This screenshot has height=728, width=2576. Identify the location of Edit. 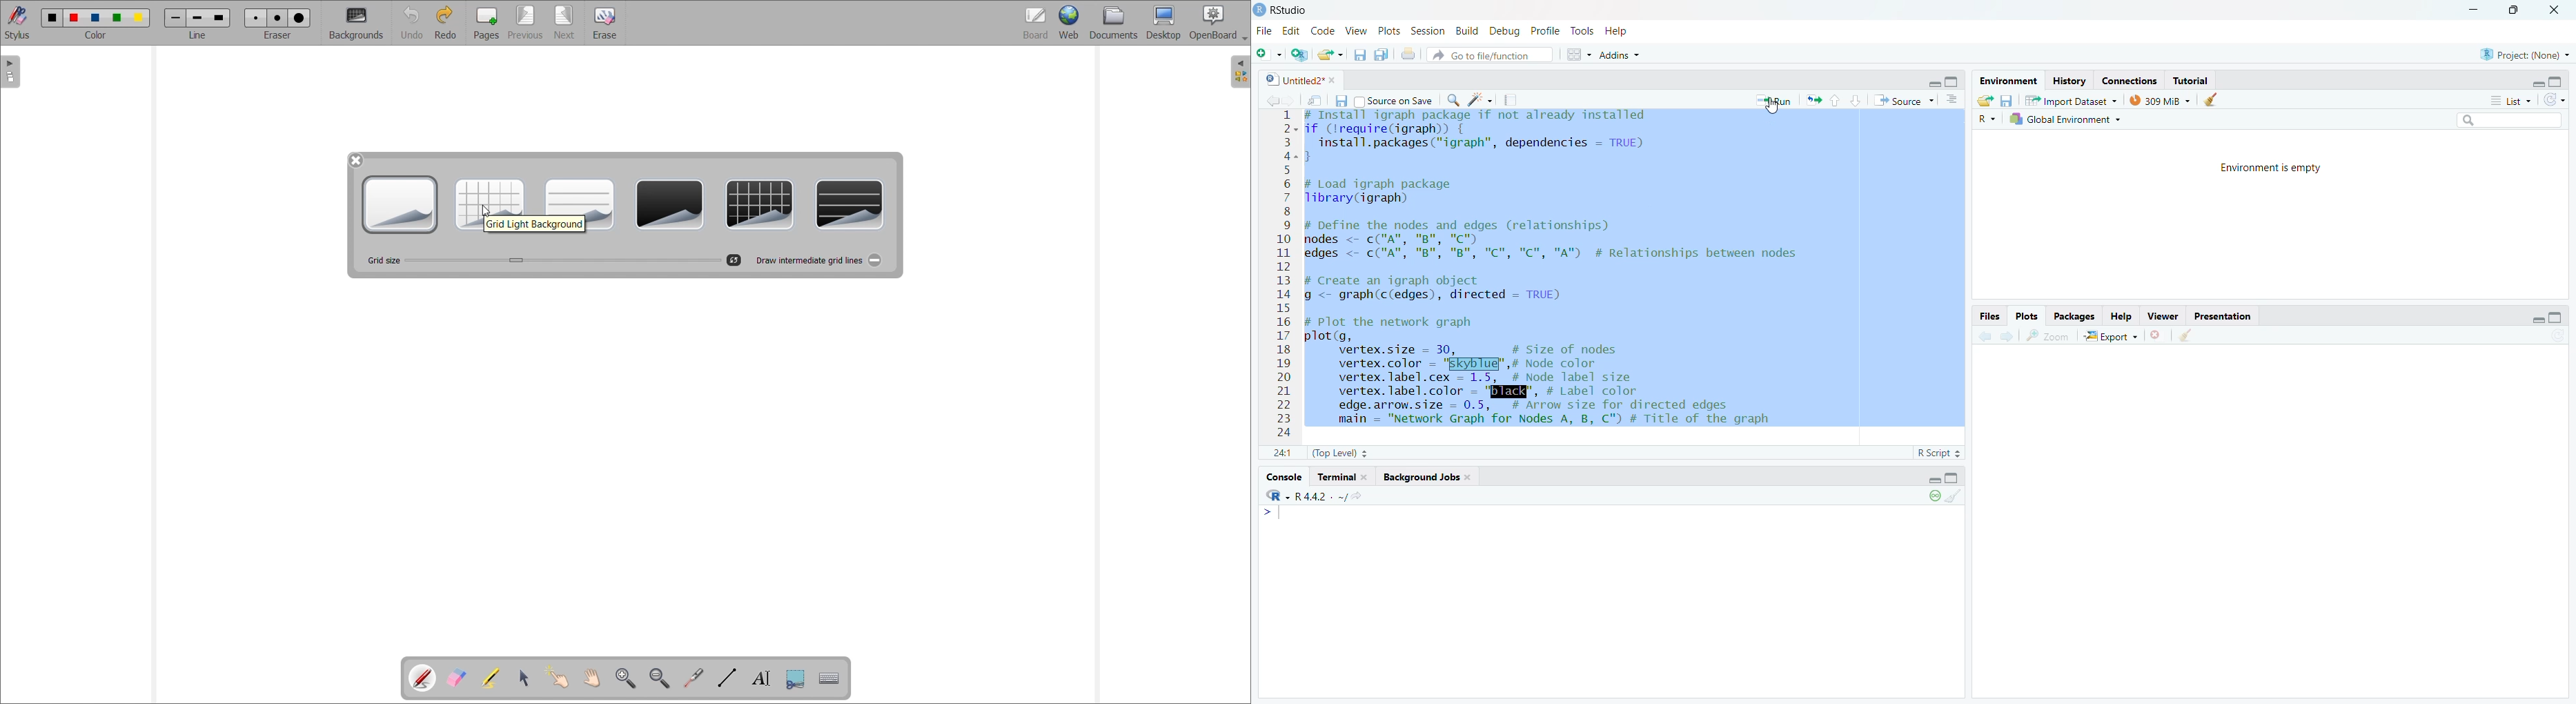
(1292, 32).